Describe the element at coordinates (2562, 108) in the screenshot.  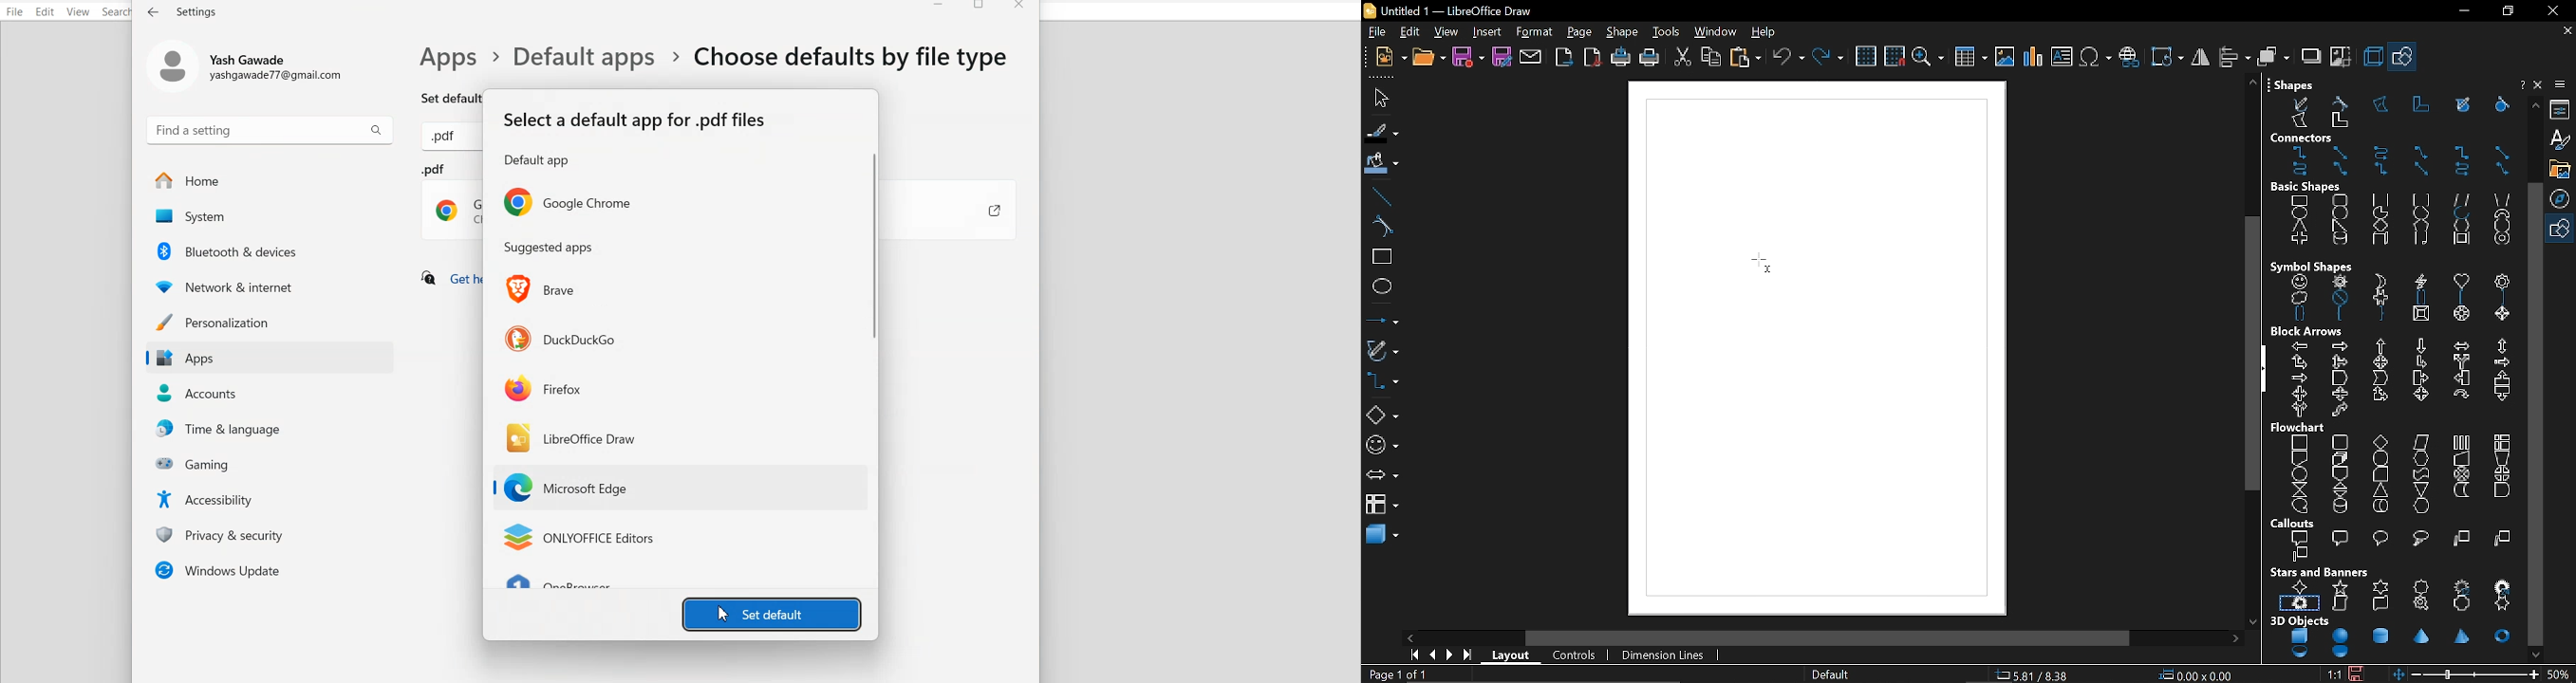
I see `Properties` at that location.